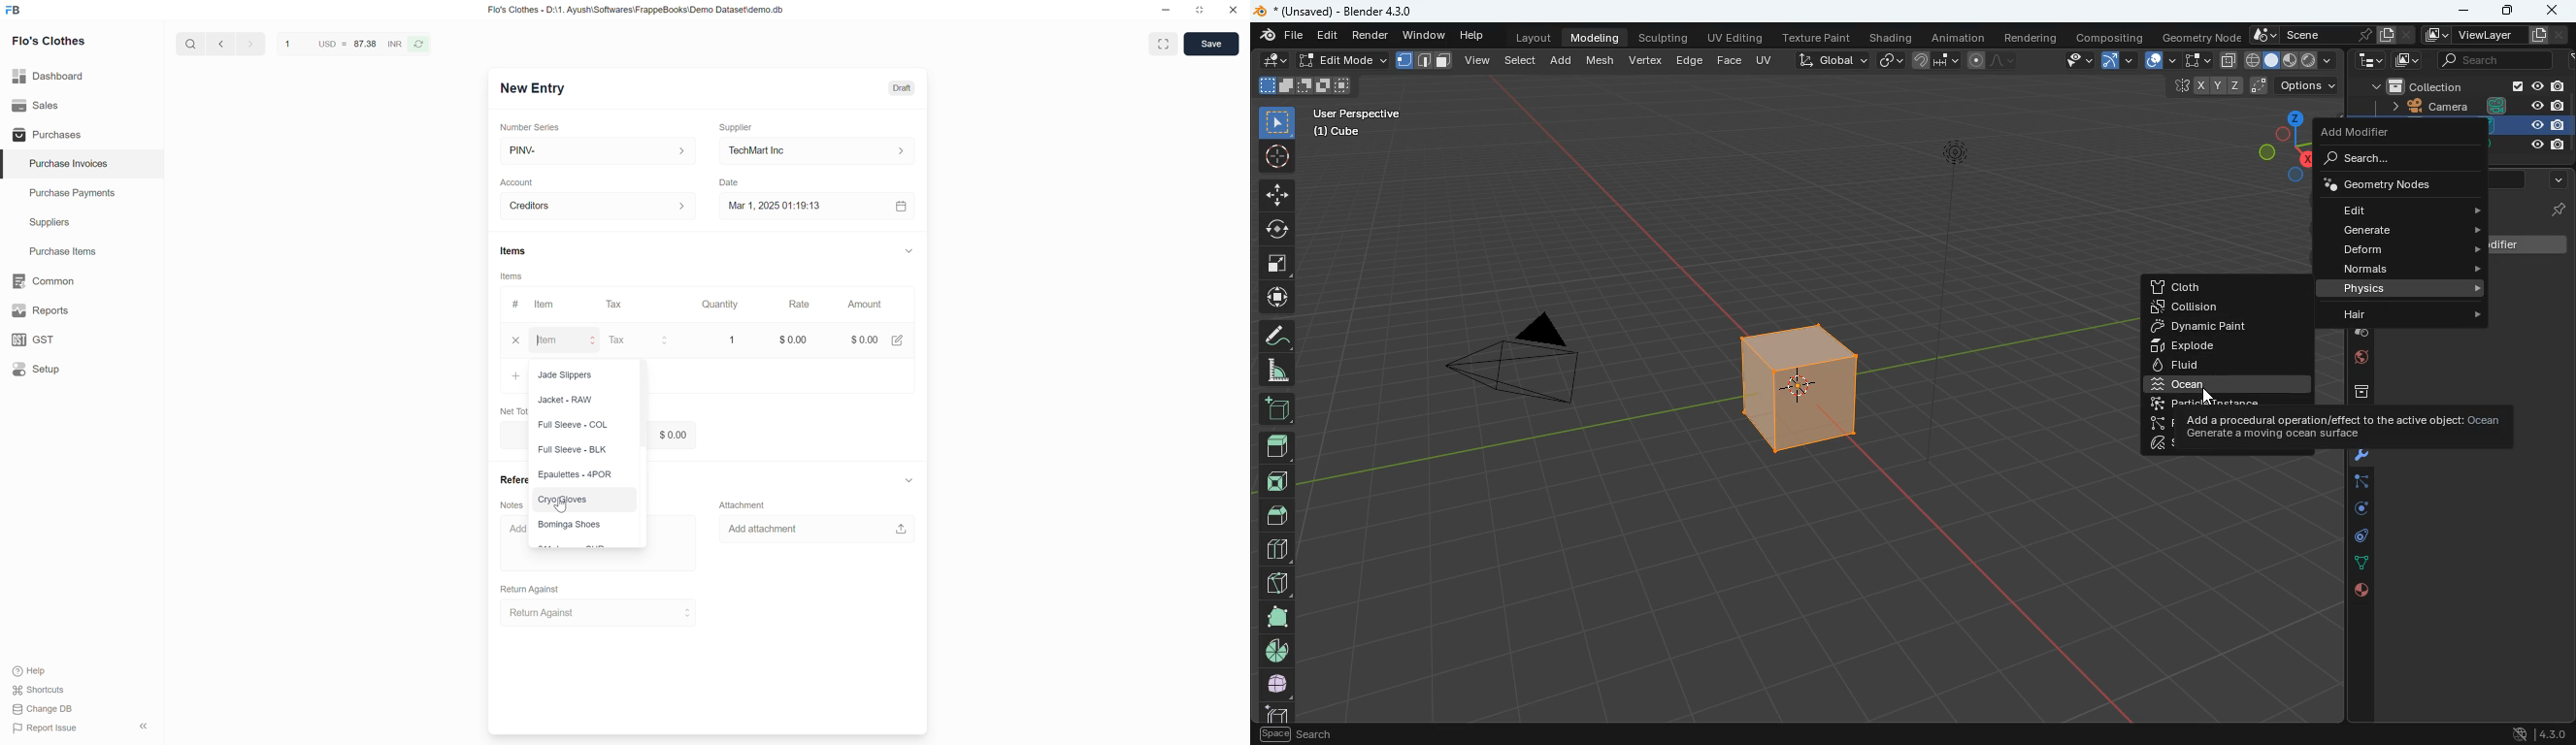 This screenshot has width=2576, height=756. What do you see at coordinates (1304, 86) in the screenshot?
I see `size` at bounding box center [1304, 86].